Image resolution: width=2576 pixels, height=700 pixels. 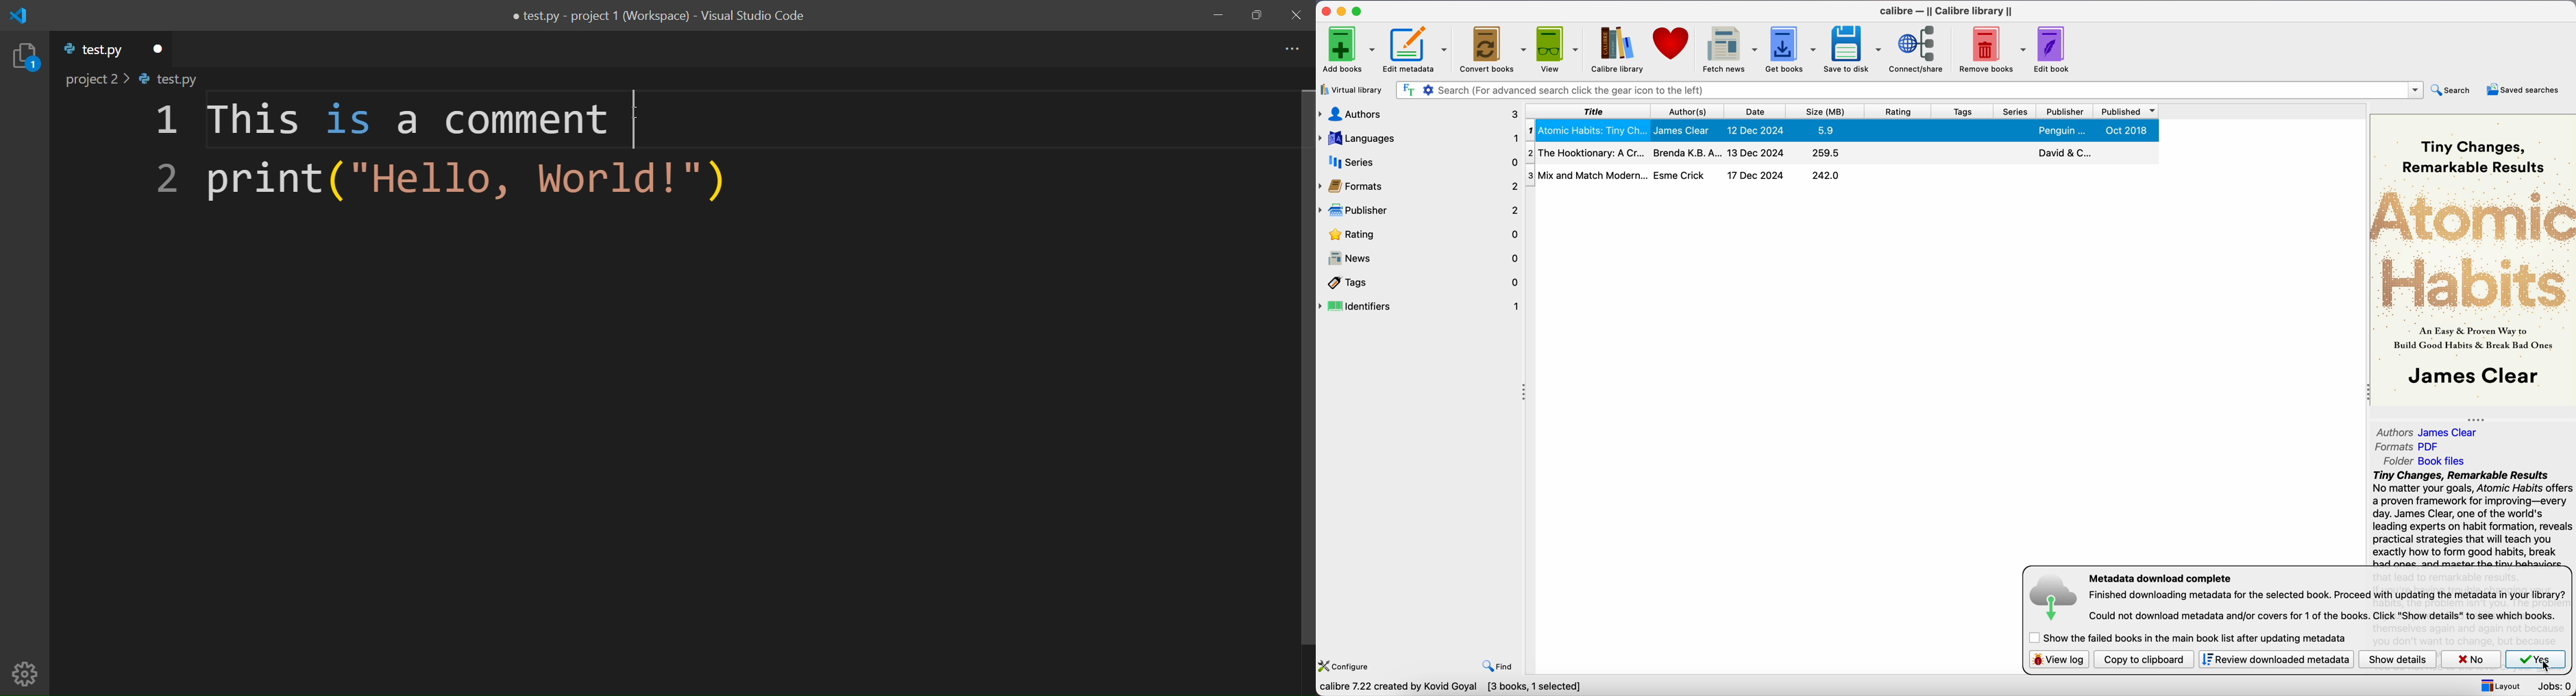 I want to click on copy to clipboard, so click(x=2145, y=660).